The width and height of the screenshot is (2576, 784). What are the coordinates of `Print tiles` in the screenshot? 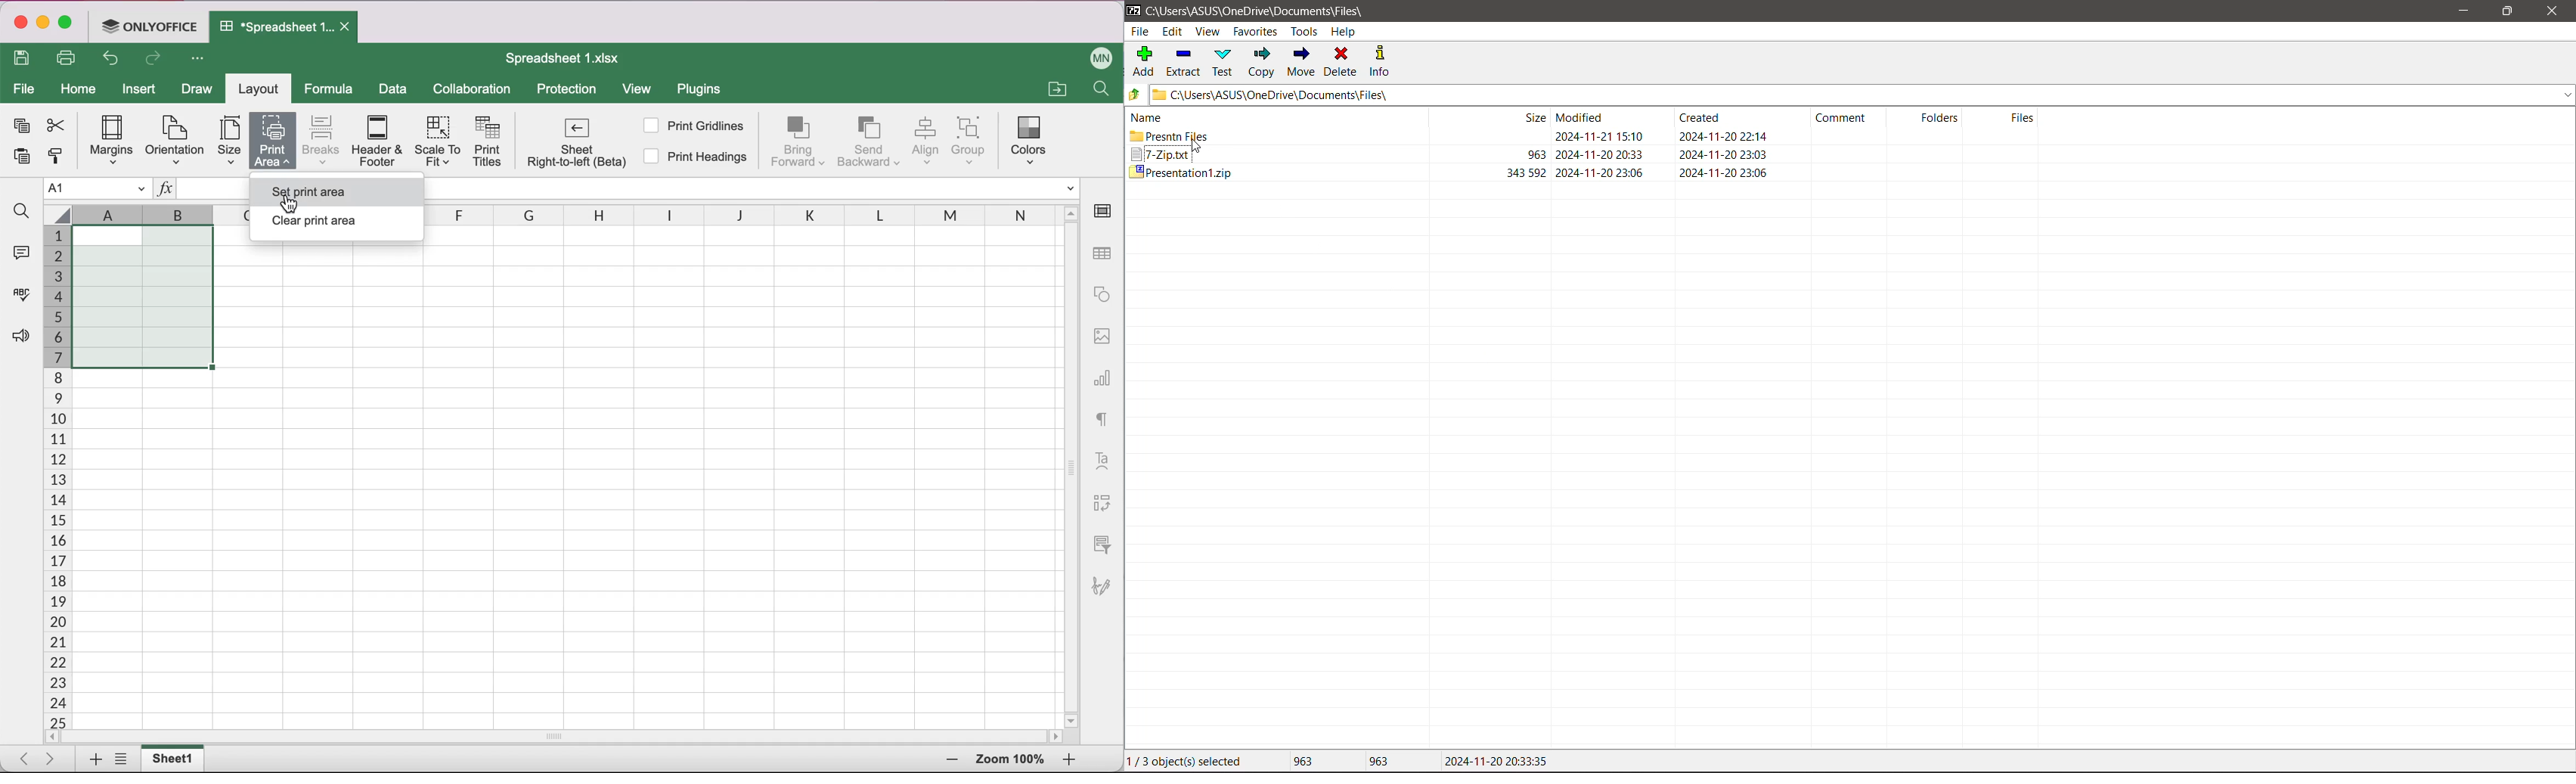 It's located at (492, 143).